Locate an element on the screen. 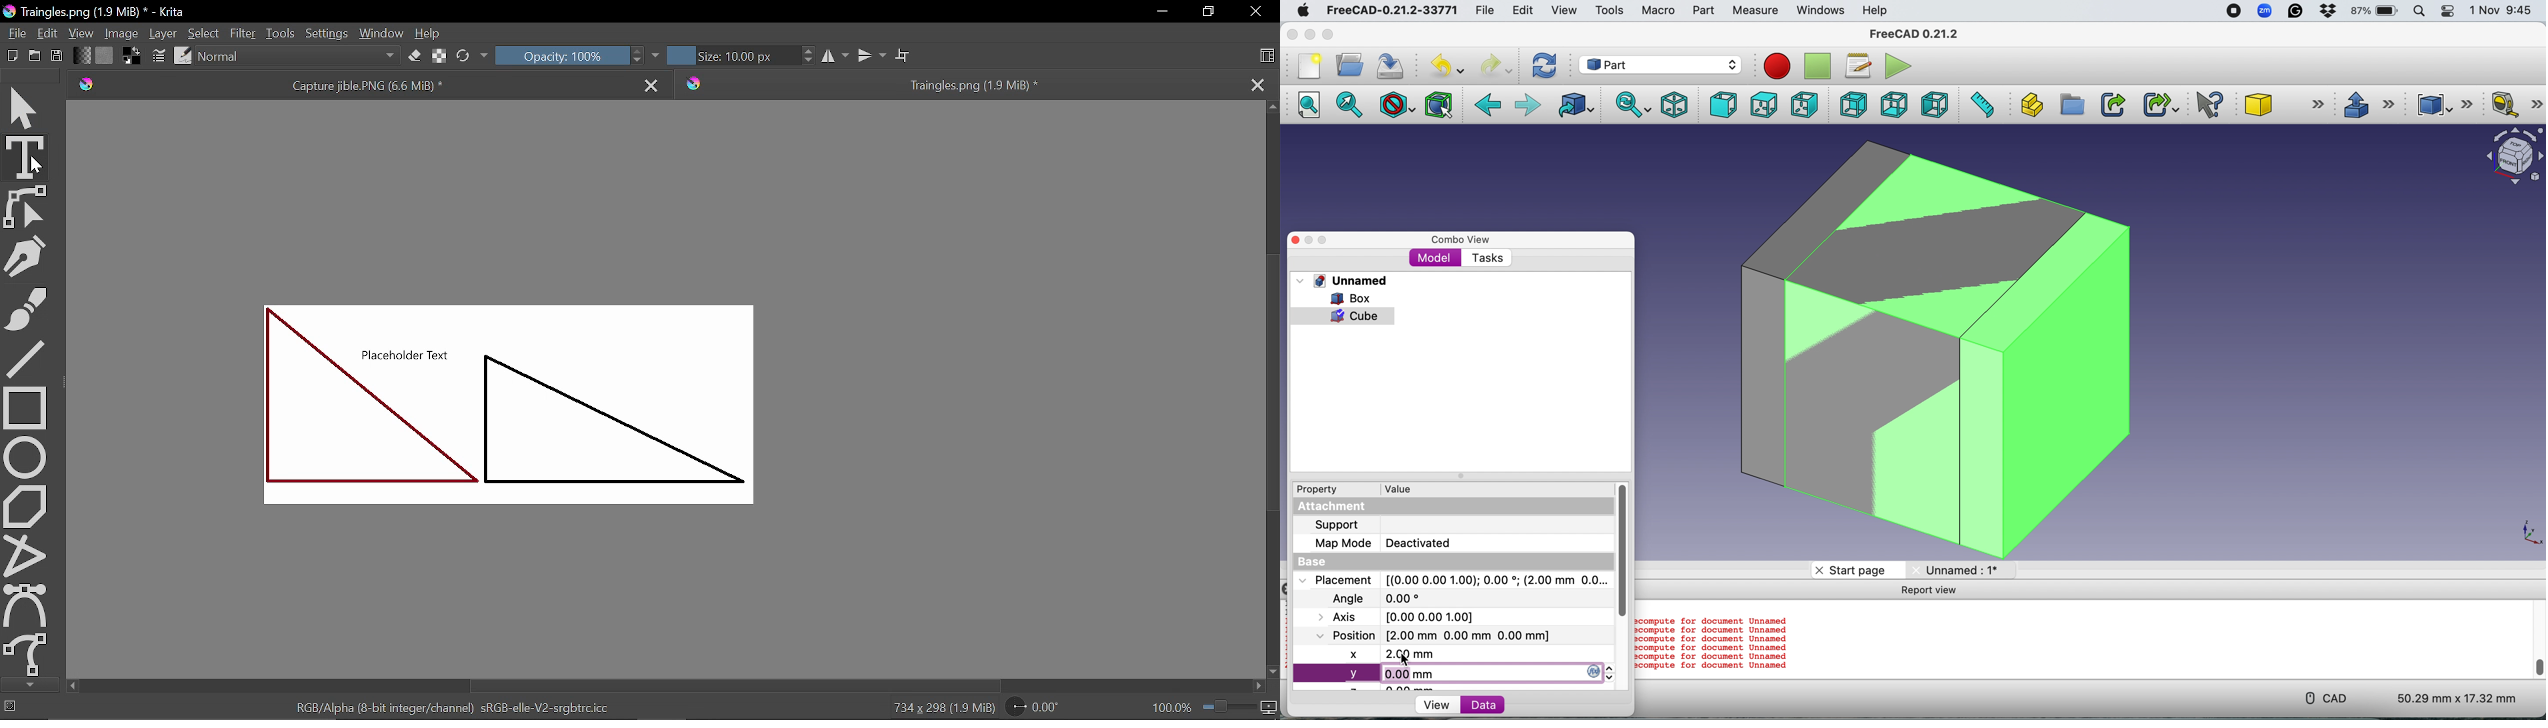 The width and height of the screenshot is (2548, 728). Workbench is located at coordinates (1659, 64).